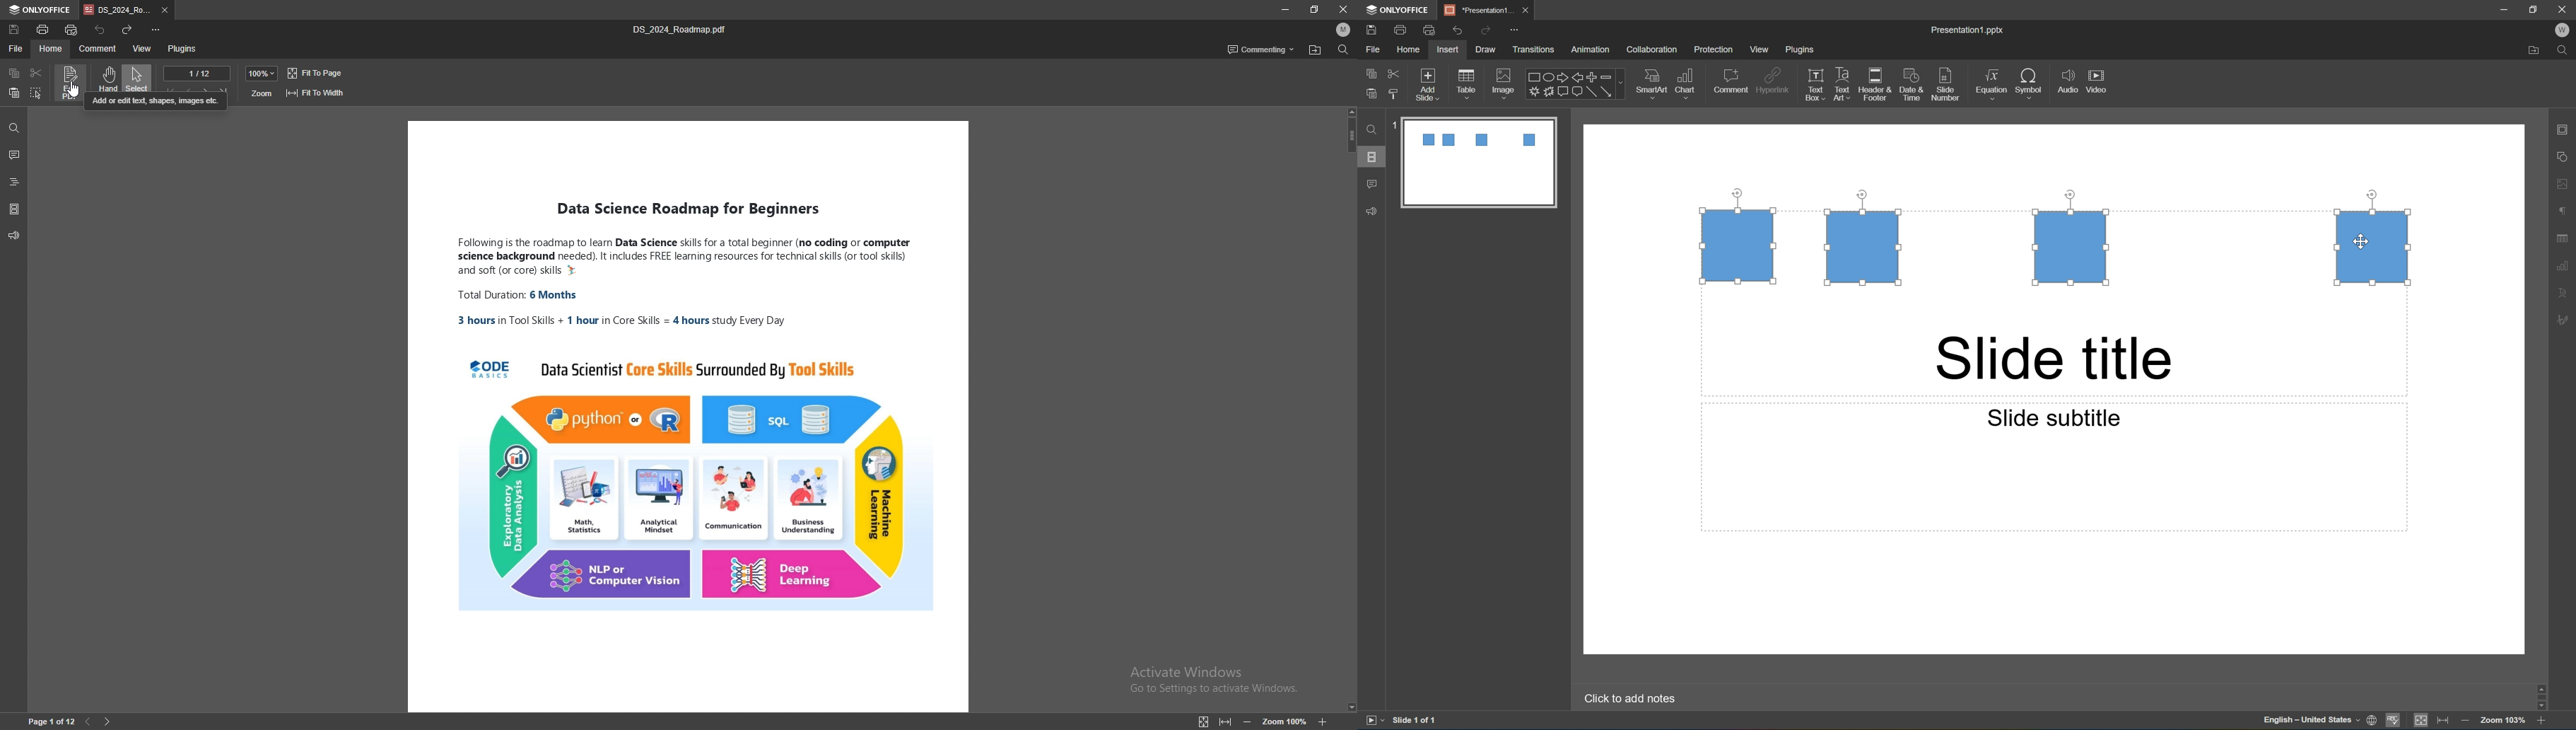 This screenshot has width=2576, height=756. What do you see at coordinates (1946, 85) in the screenshot?
I see `slide number` at bounding box center [1946, 85].